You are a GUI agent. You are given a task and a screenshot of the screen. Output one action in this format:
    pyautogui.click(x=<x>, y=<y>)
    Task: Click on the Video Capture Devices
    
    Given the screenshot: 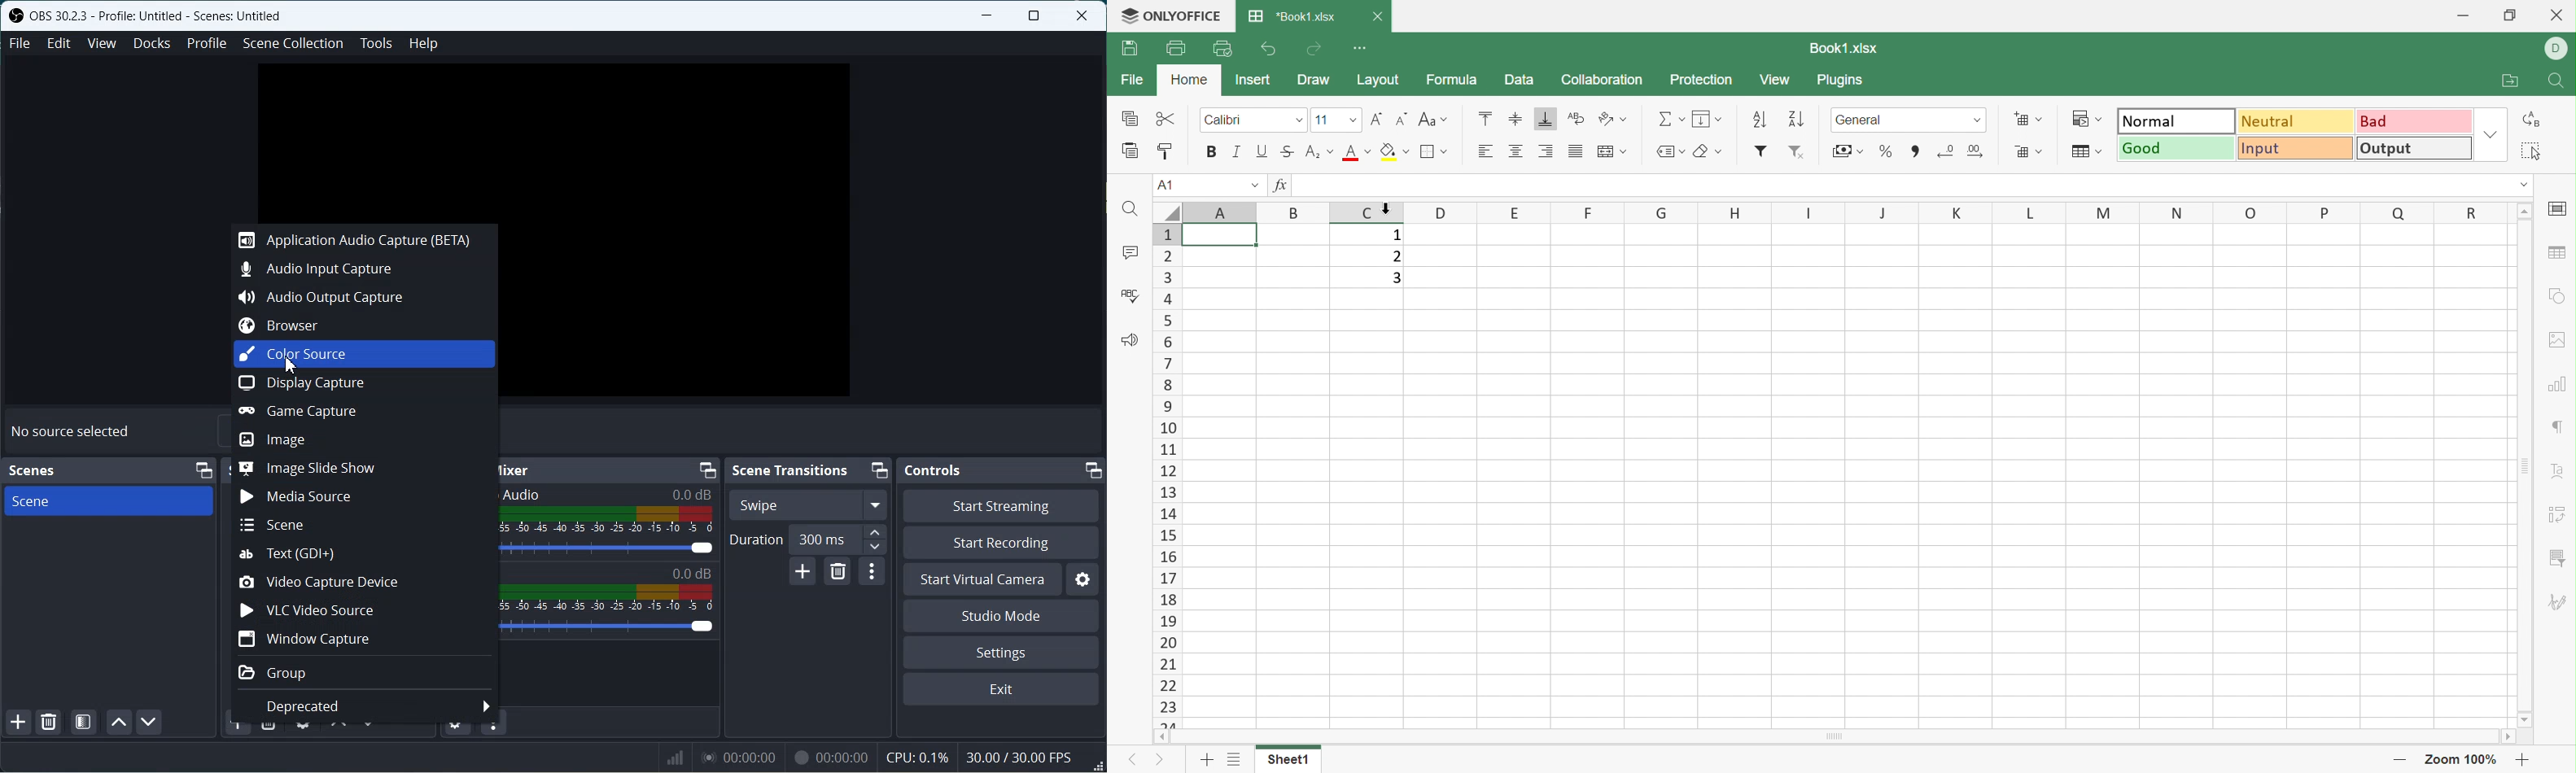 What is the action you would take?
    pyautogui.click(x=365, y=580)
    